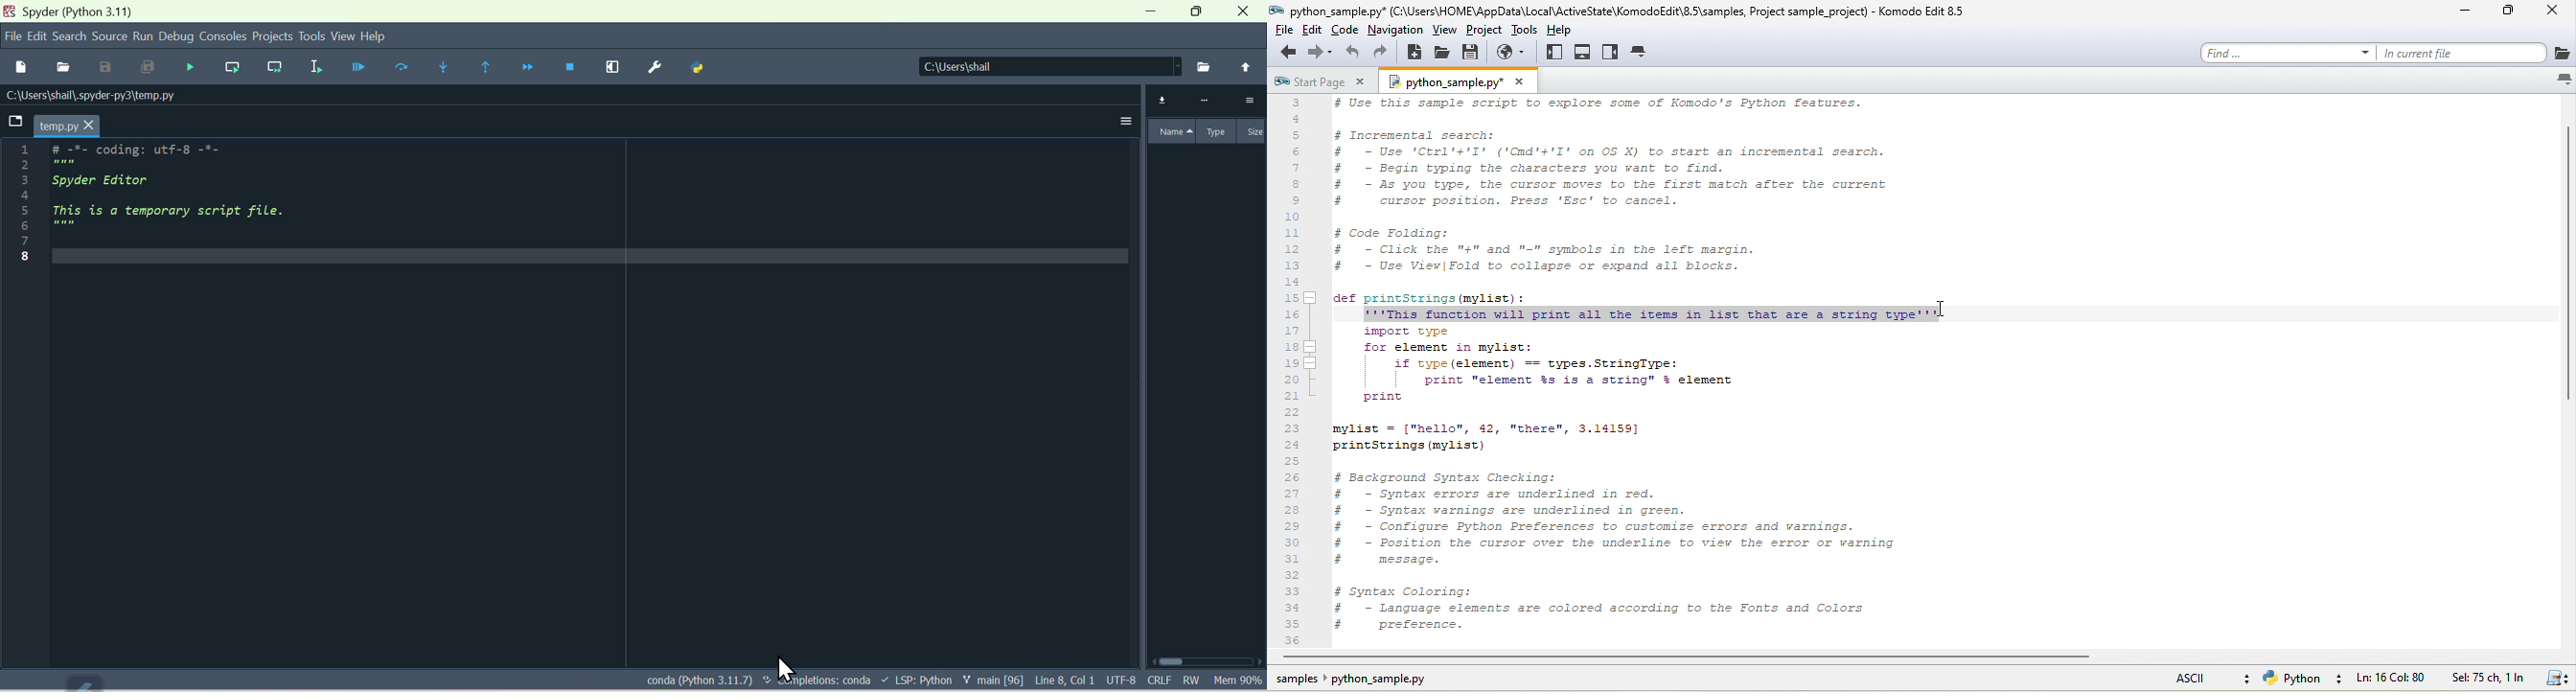 Image resolution: width=2576 pixels, height=700 pixels. I want to click on Continue execution until same function arrives, so click(482, 69).